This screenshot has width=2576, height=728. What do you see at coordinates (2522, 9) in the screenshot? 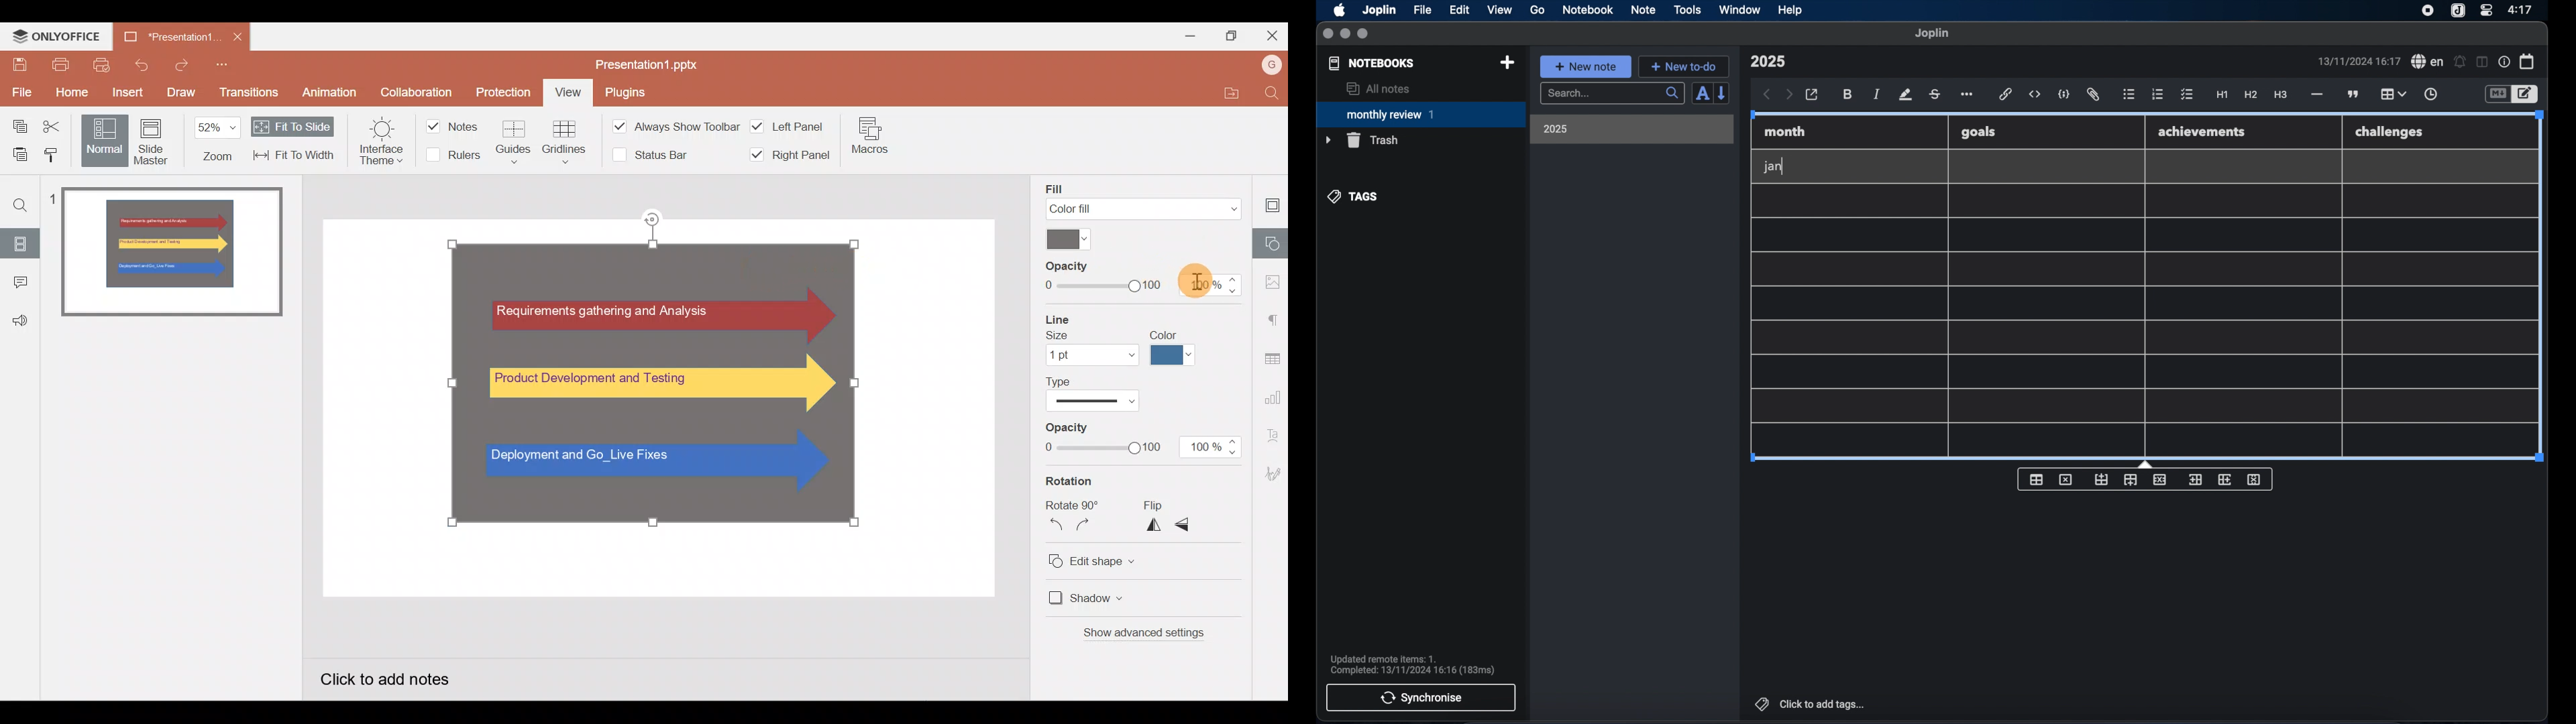
I see `time` at bounding box center [2522, 9].